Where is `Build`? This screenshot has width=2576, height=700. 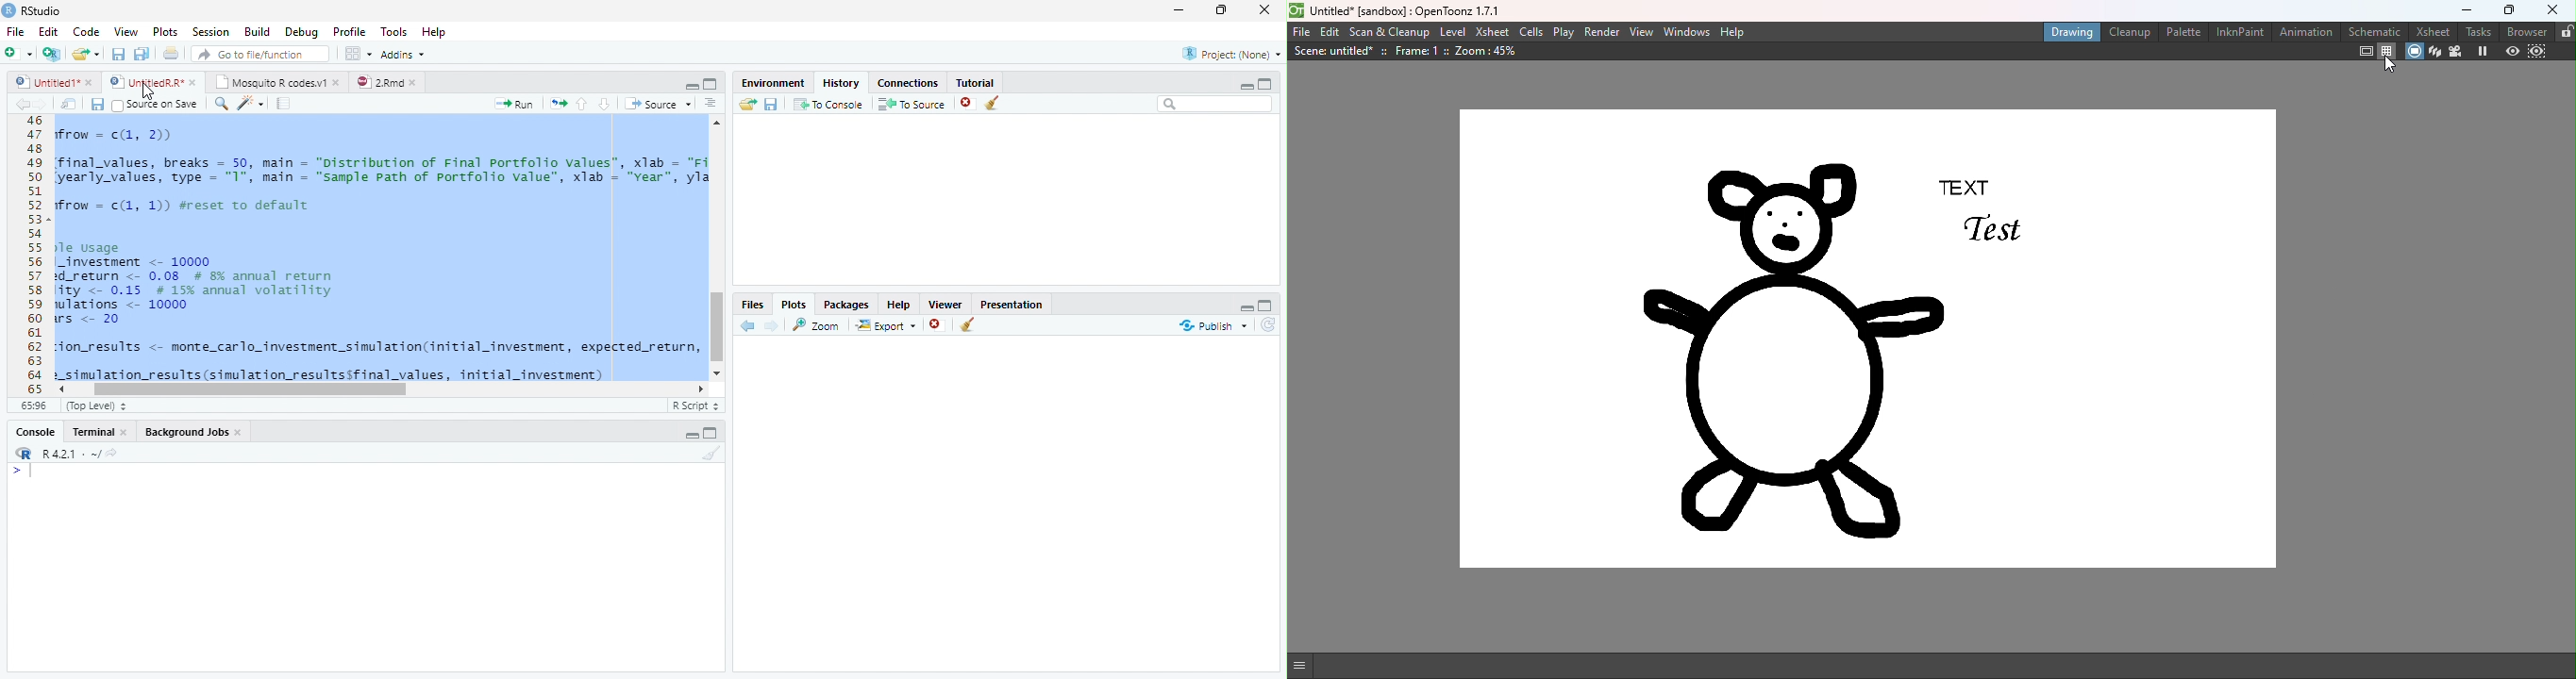
Build is located at coordinates (258, 32).